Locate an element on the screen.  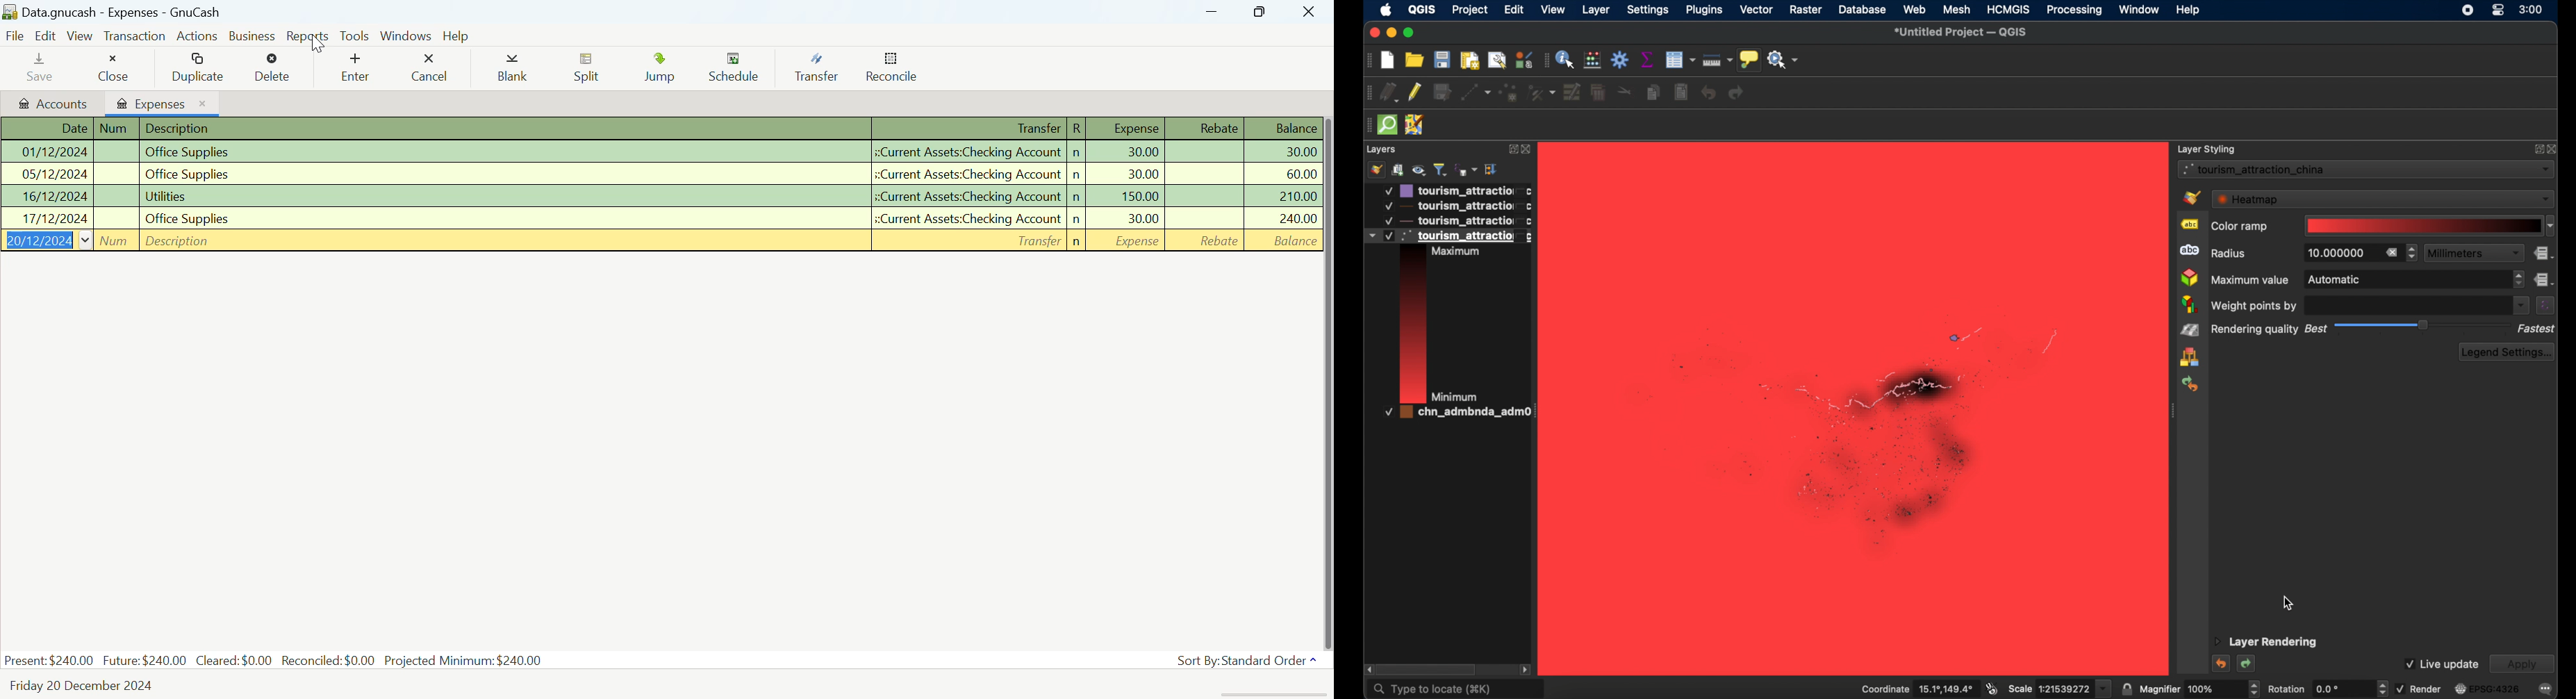
Projected is located at coordinates (464, 659).